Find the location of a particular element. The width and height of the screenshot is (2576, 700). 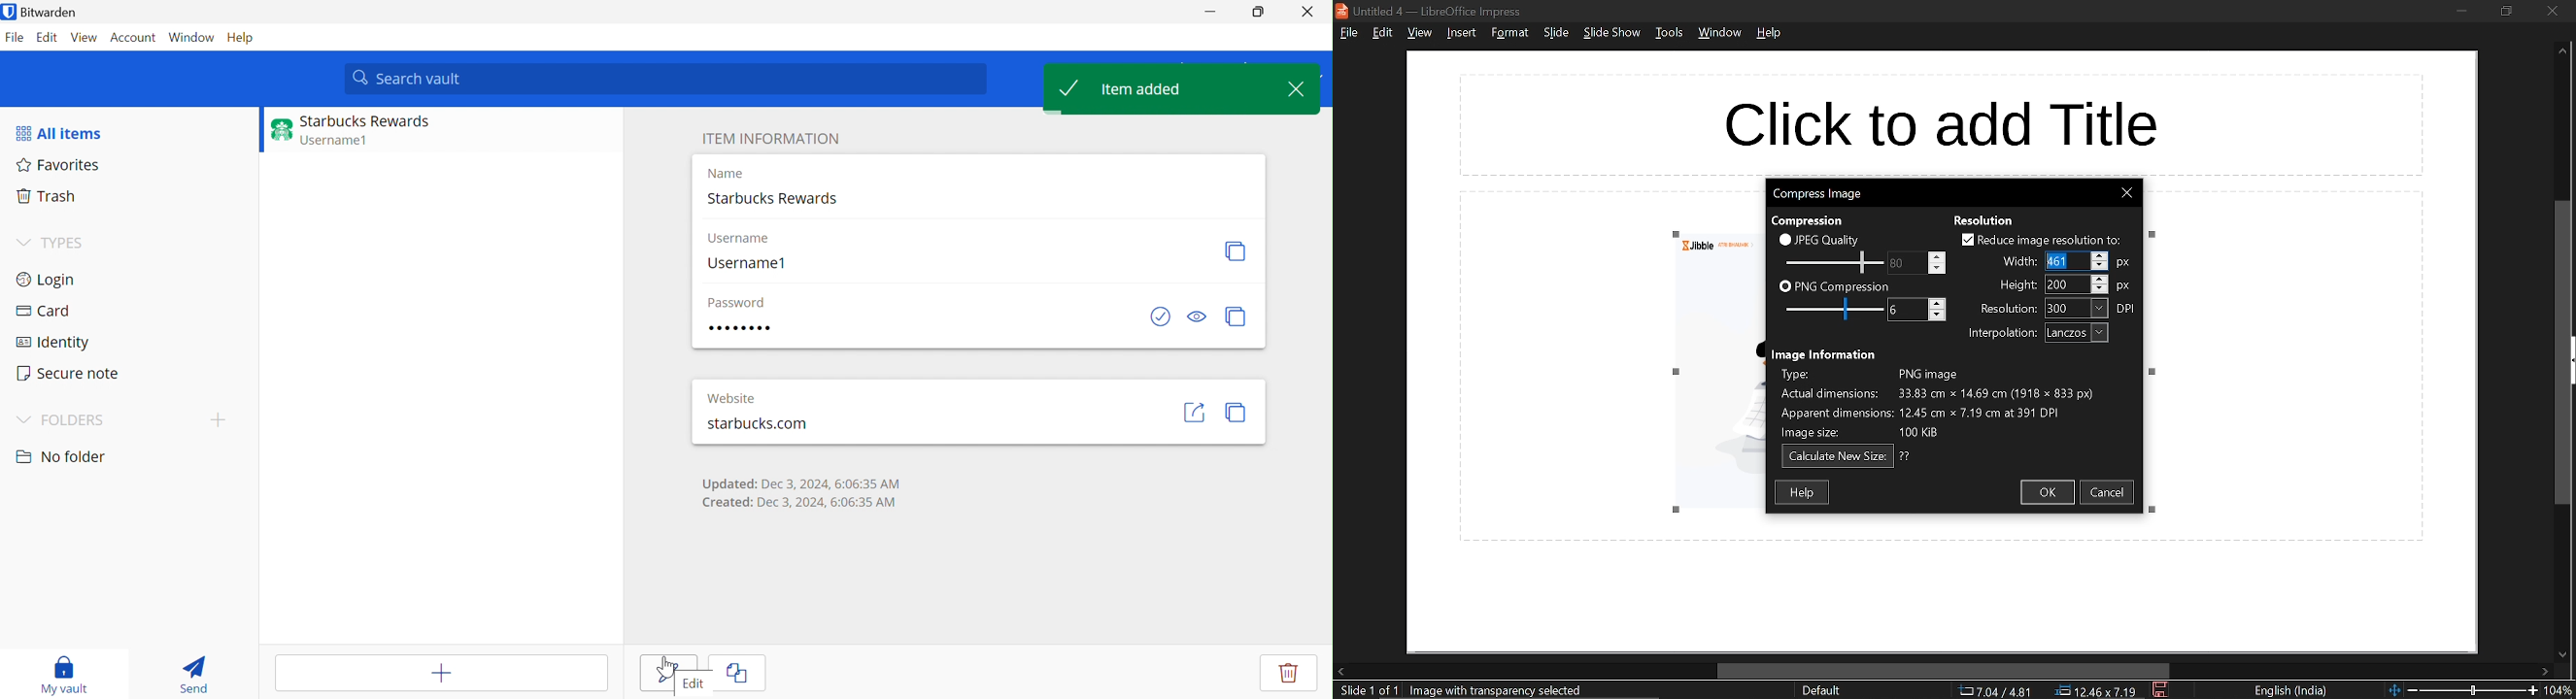

format is located at coordinates (1509, 33).